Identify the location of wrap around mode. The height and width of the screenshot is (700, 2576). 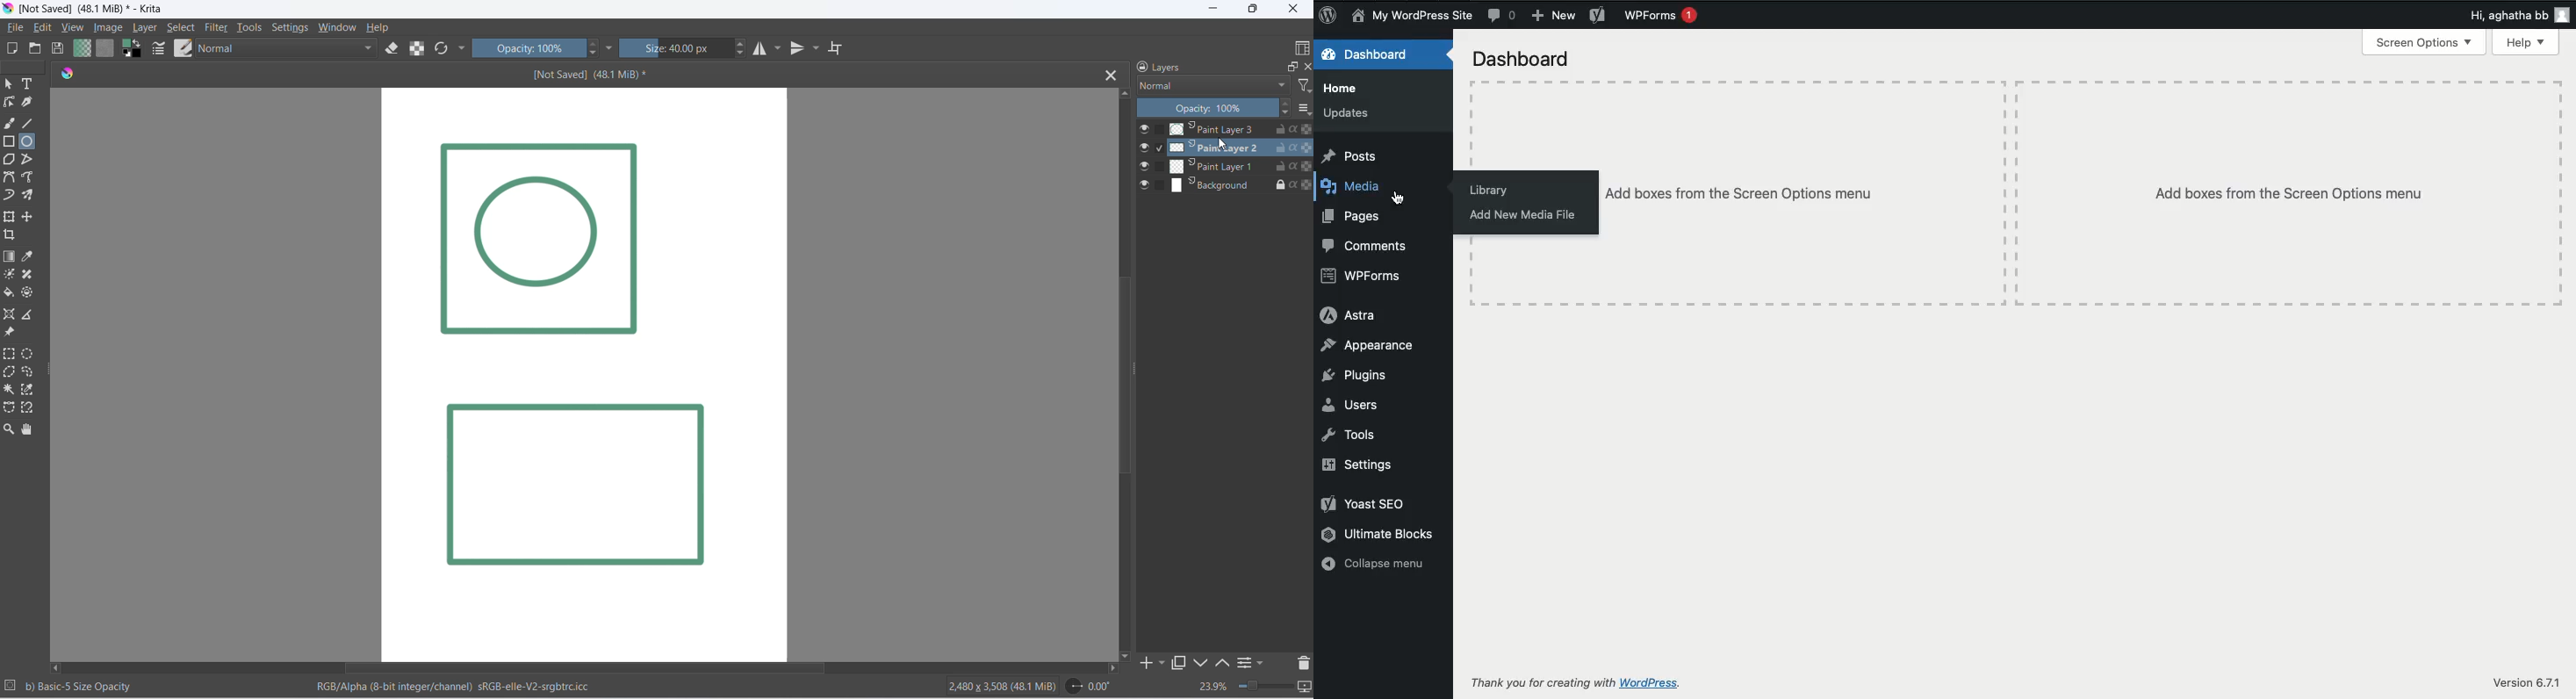
(841, 49).